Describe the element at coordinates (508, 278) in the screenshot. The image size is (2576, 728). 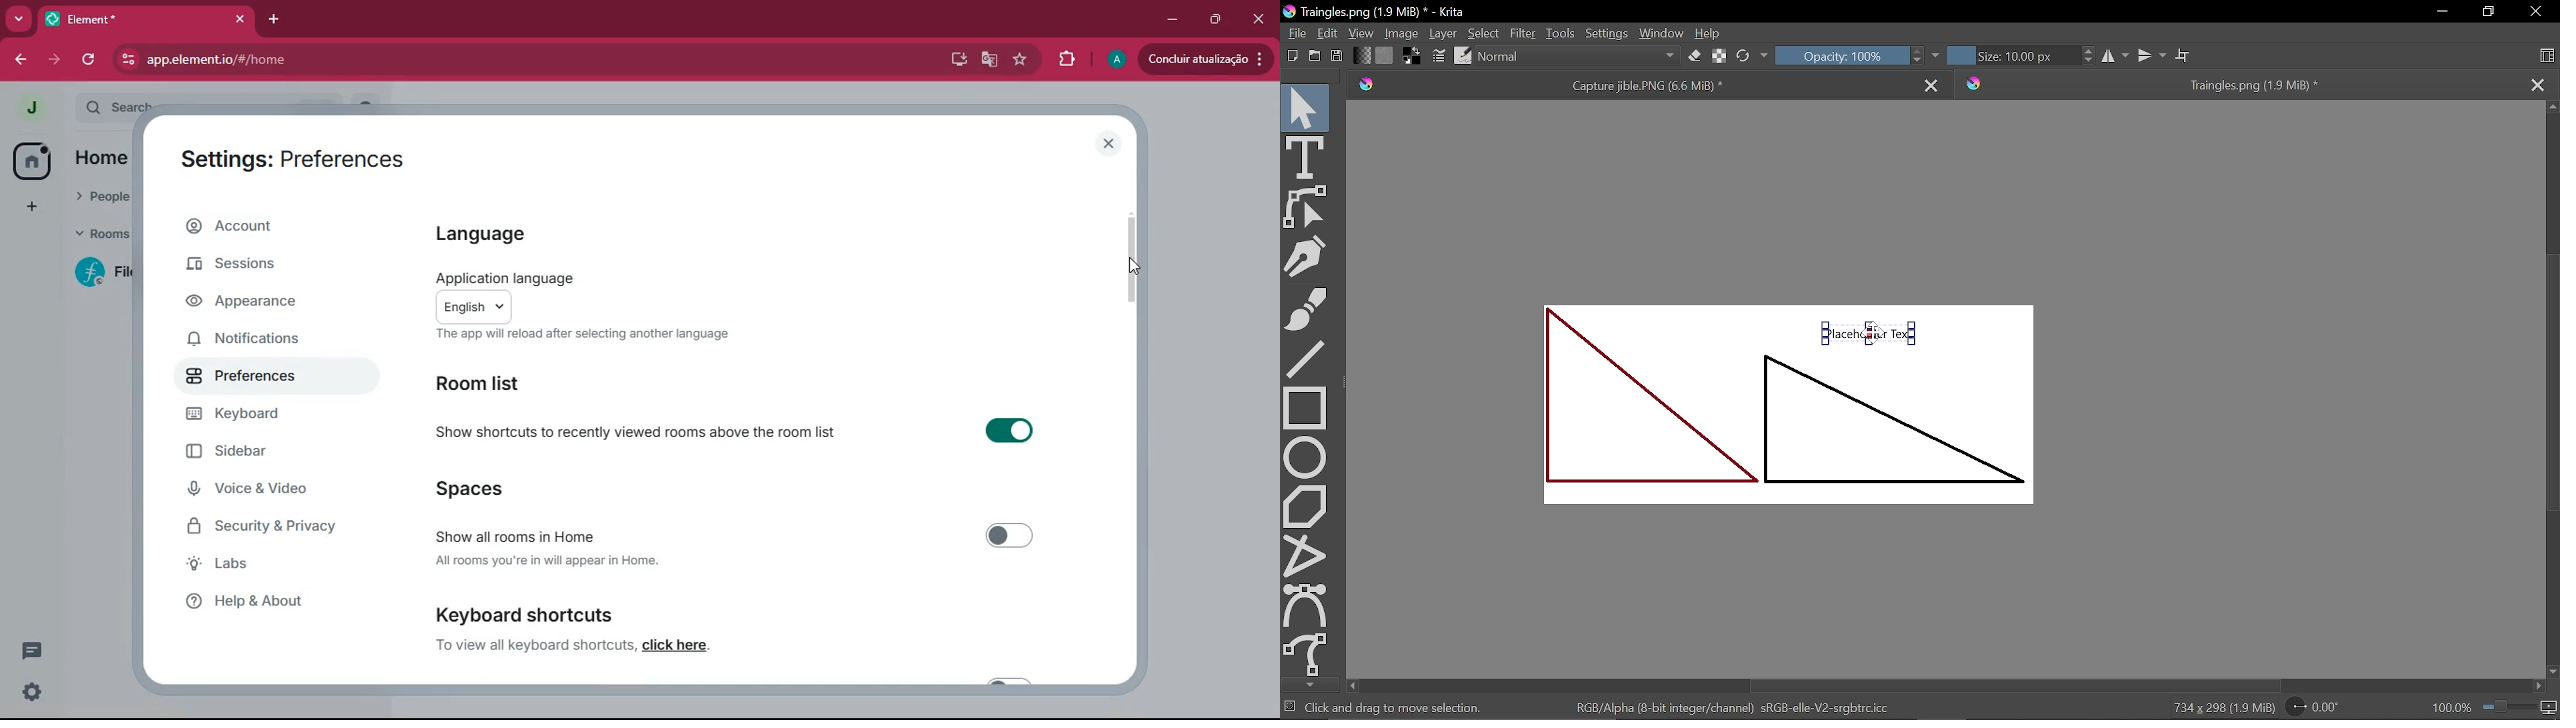
I see `application language` at that location.